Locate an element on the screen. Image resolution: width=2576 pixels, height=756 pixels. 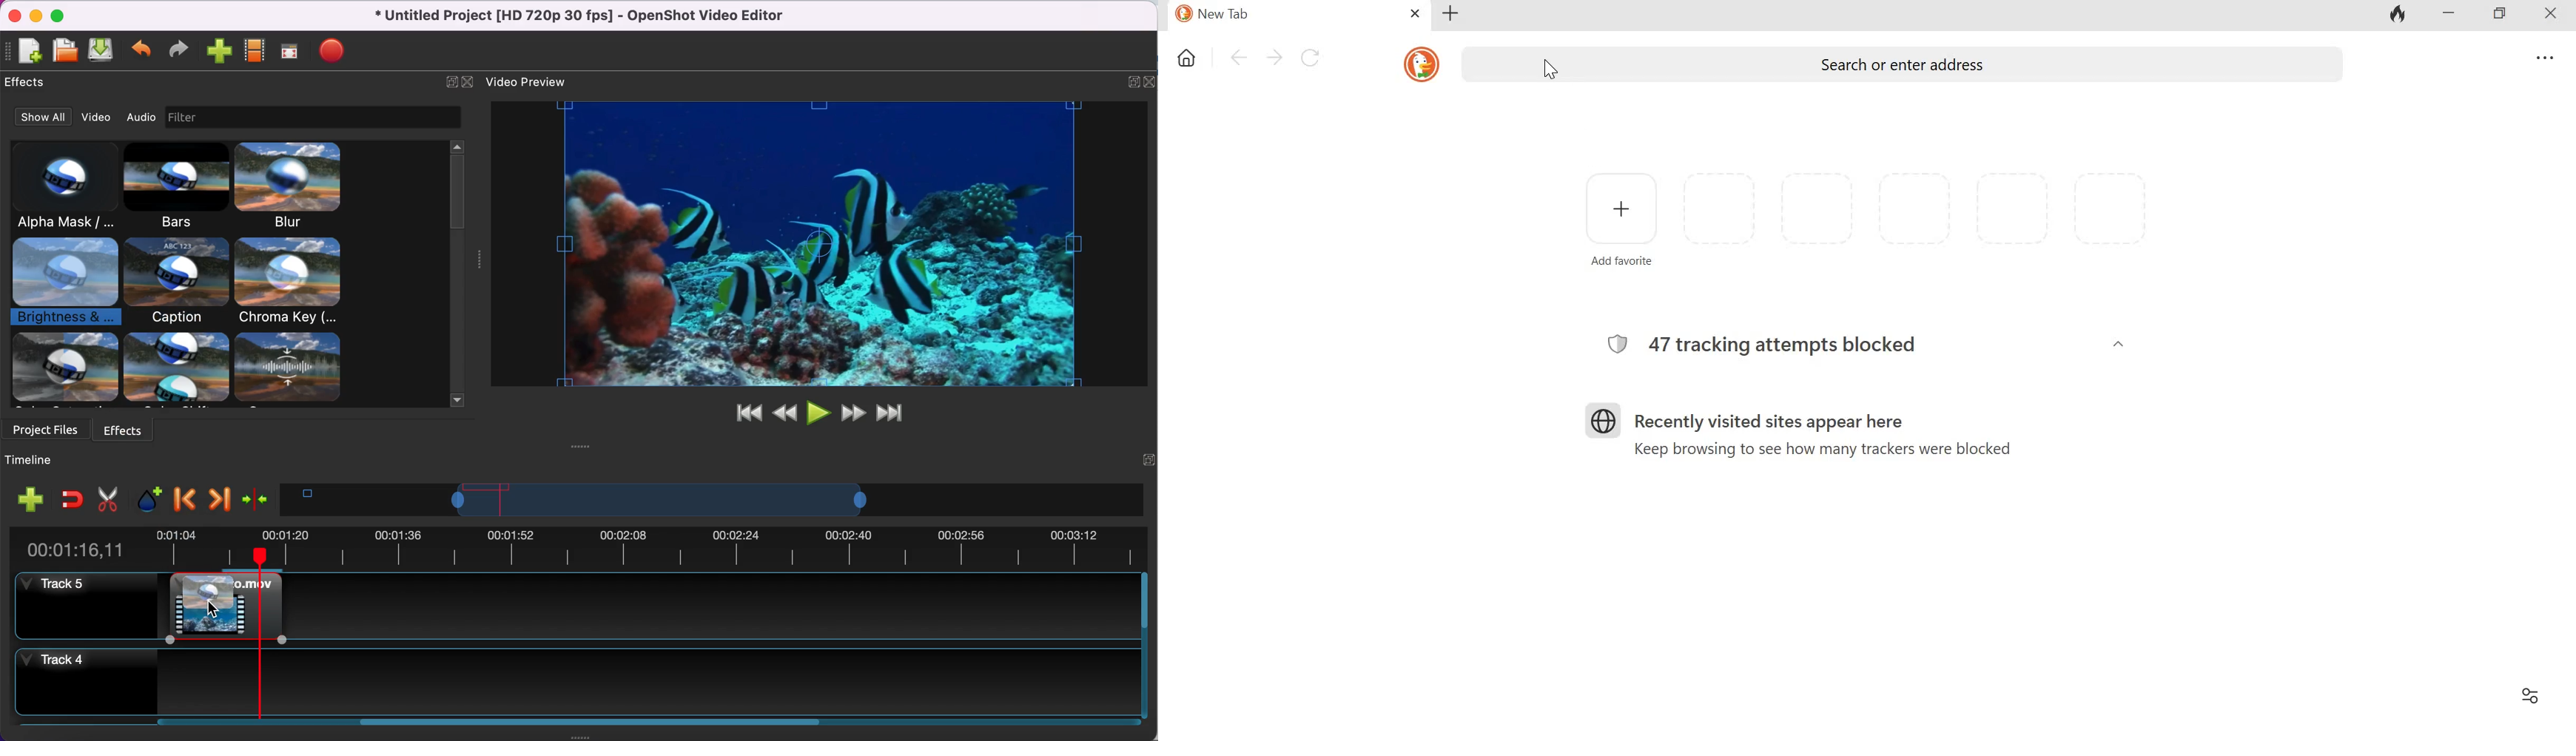
expand/hide is located at coordinates (1149, 459).